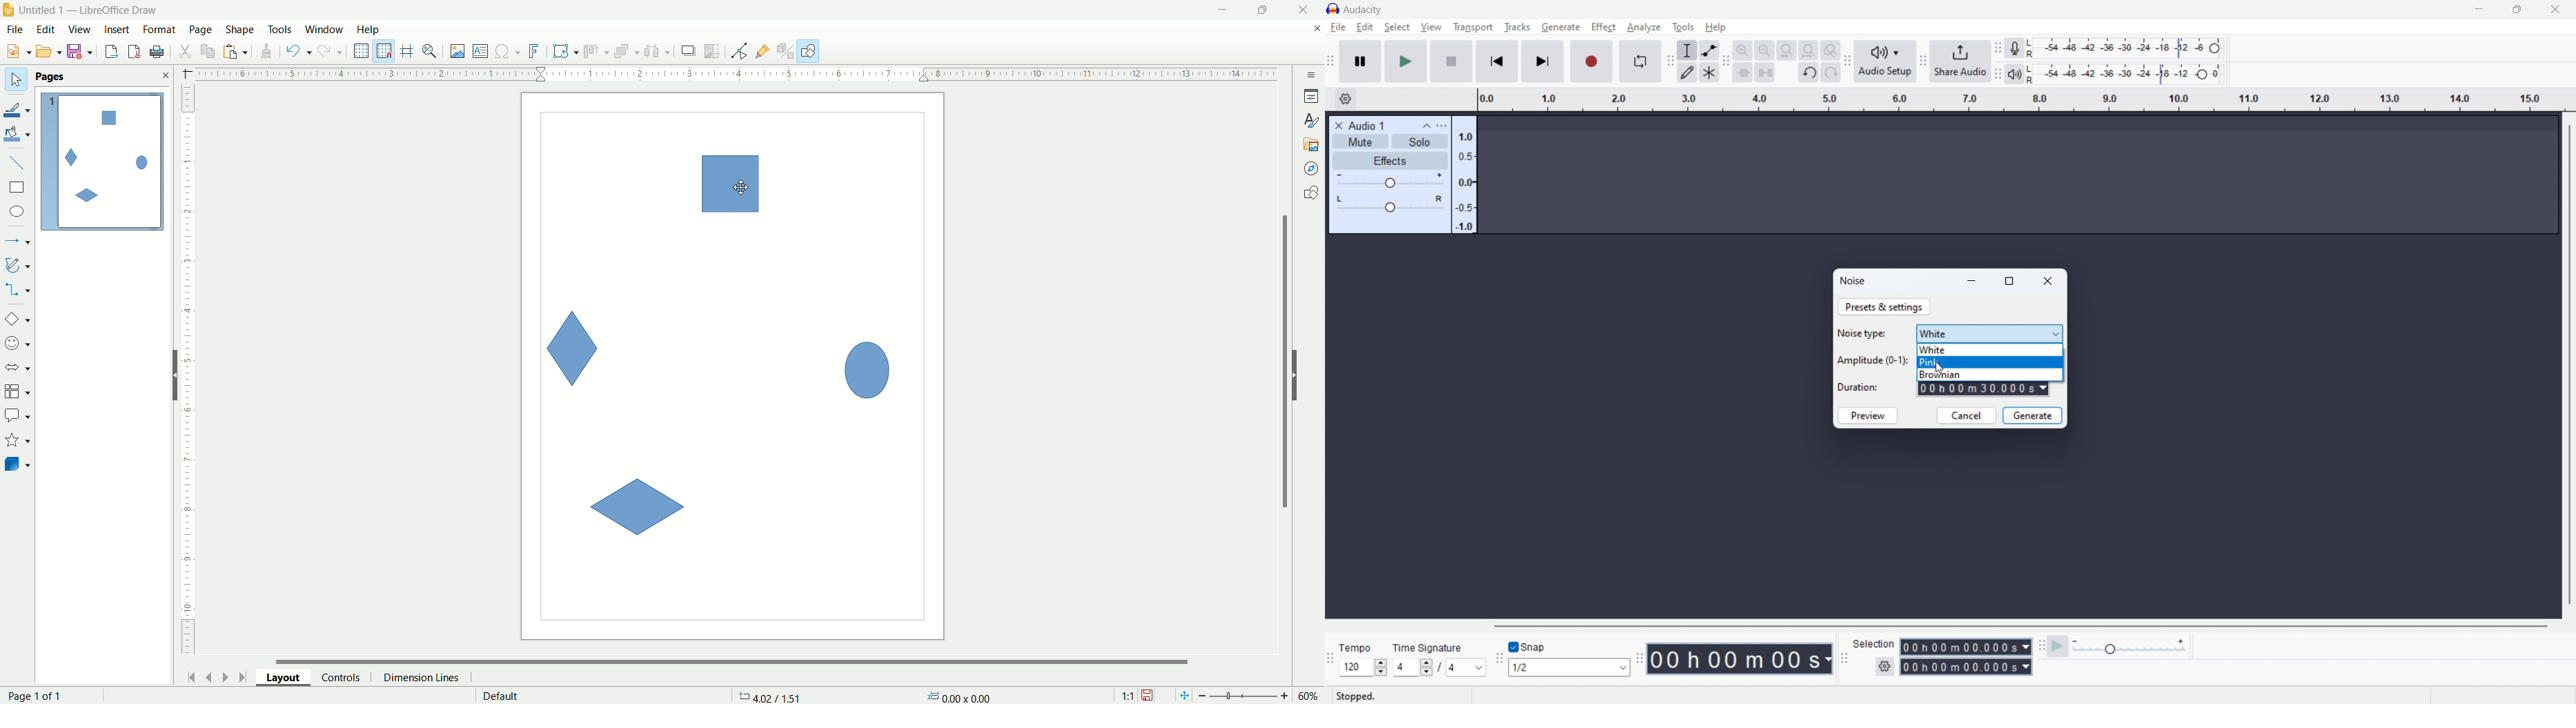 The width and height of the screenshot is (2576, 728). What do you see at coordinates (1715, 27) in the screenshot?
I see `help` at bounding box center [1715, 27].